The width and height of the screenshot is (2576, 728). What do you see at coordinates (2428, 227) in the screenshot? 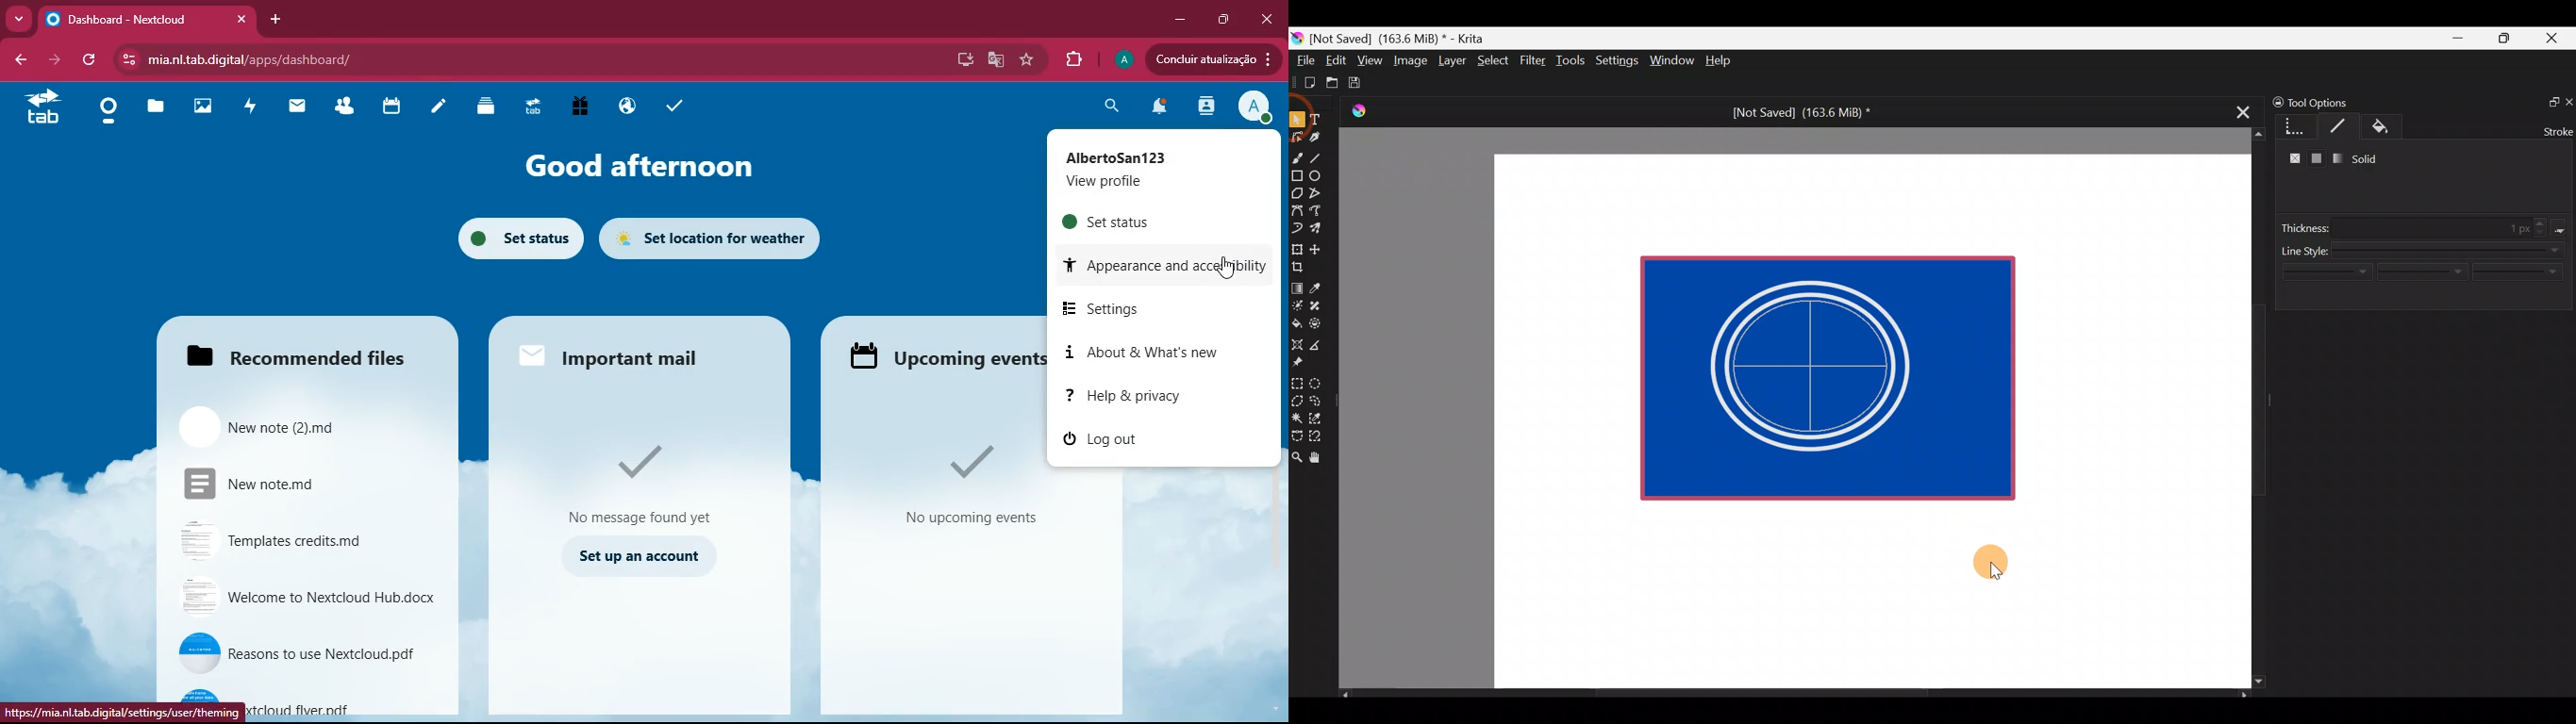
I see `Thickness` at bounding box center [2428, 227].